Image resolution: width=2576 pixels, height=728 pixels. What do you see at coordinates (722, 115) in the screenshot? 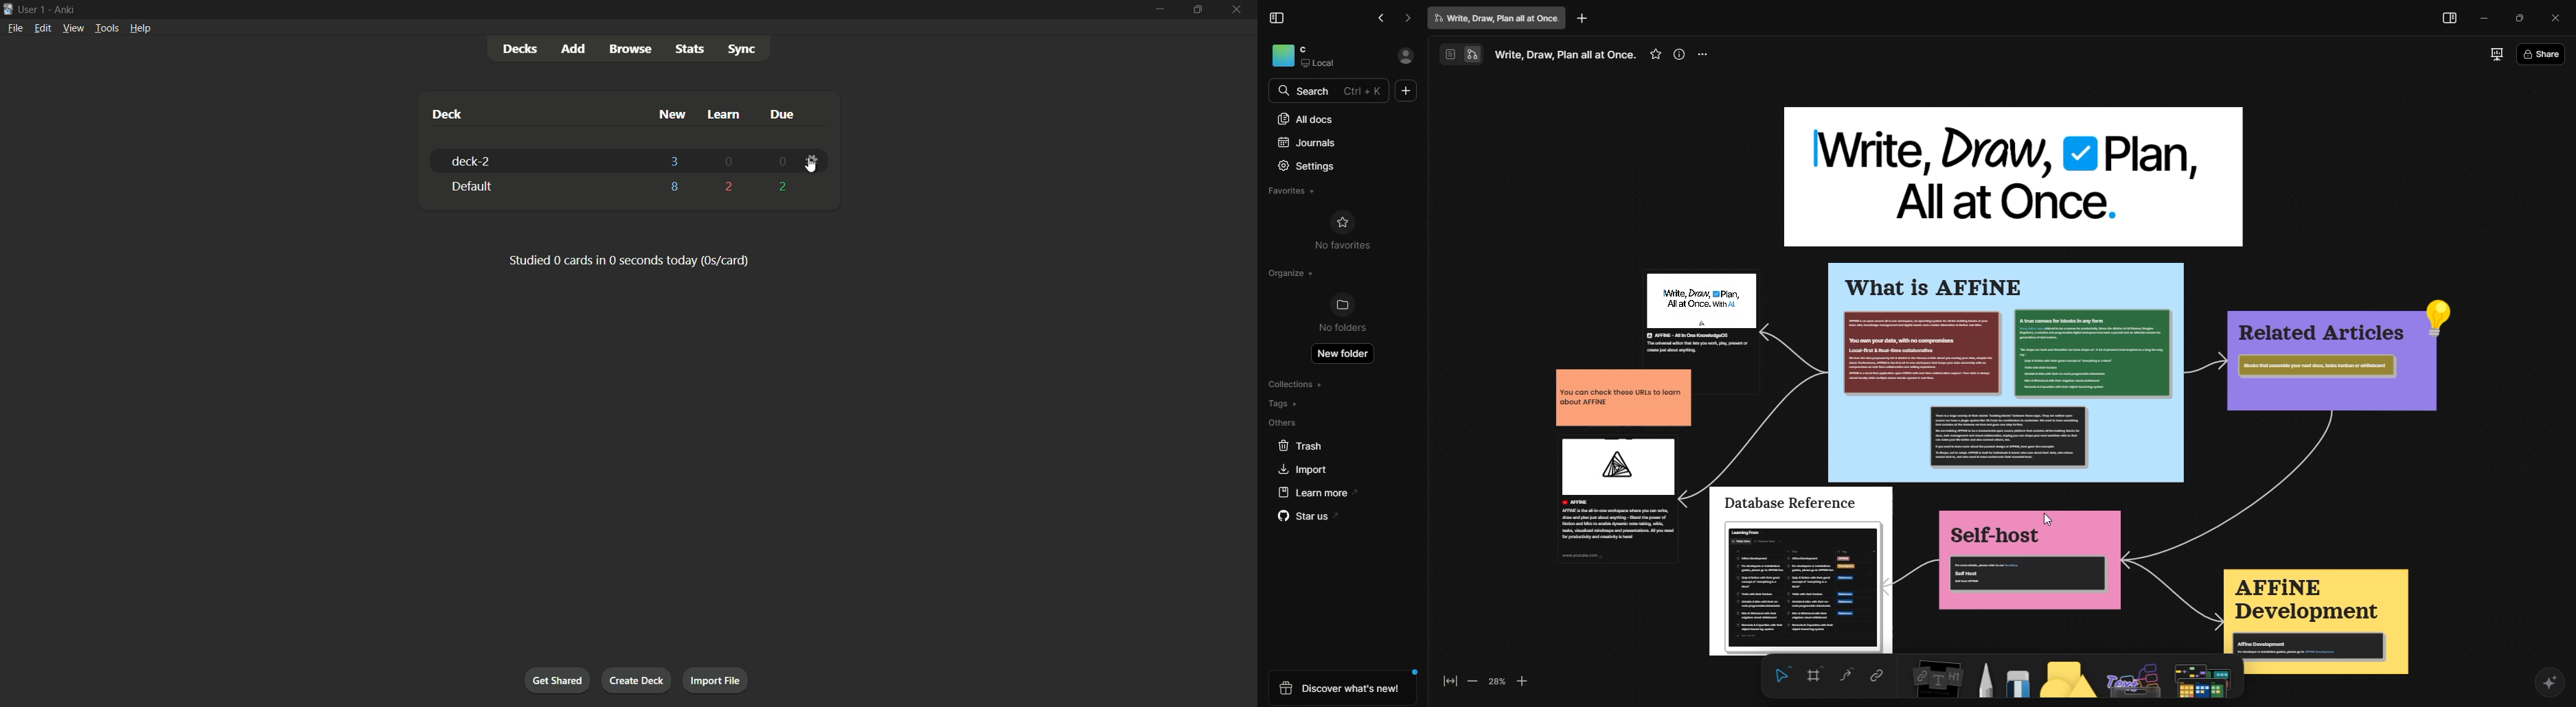
I see `learn` at bounding box center [722, 115].